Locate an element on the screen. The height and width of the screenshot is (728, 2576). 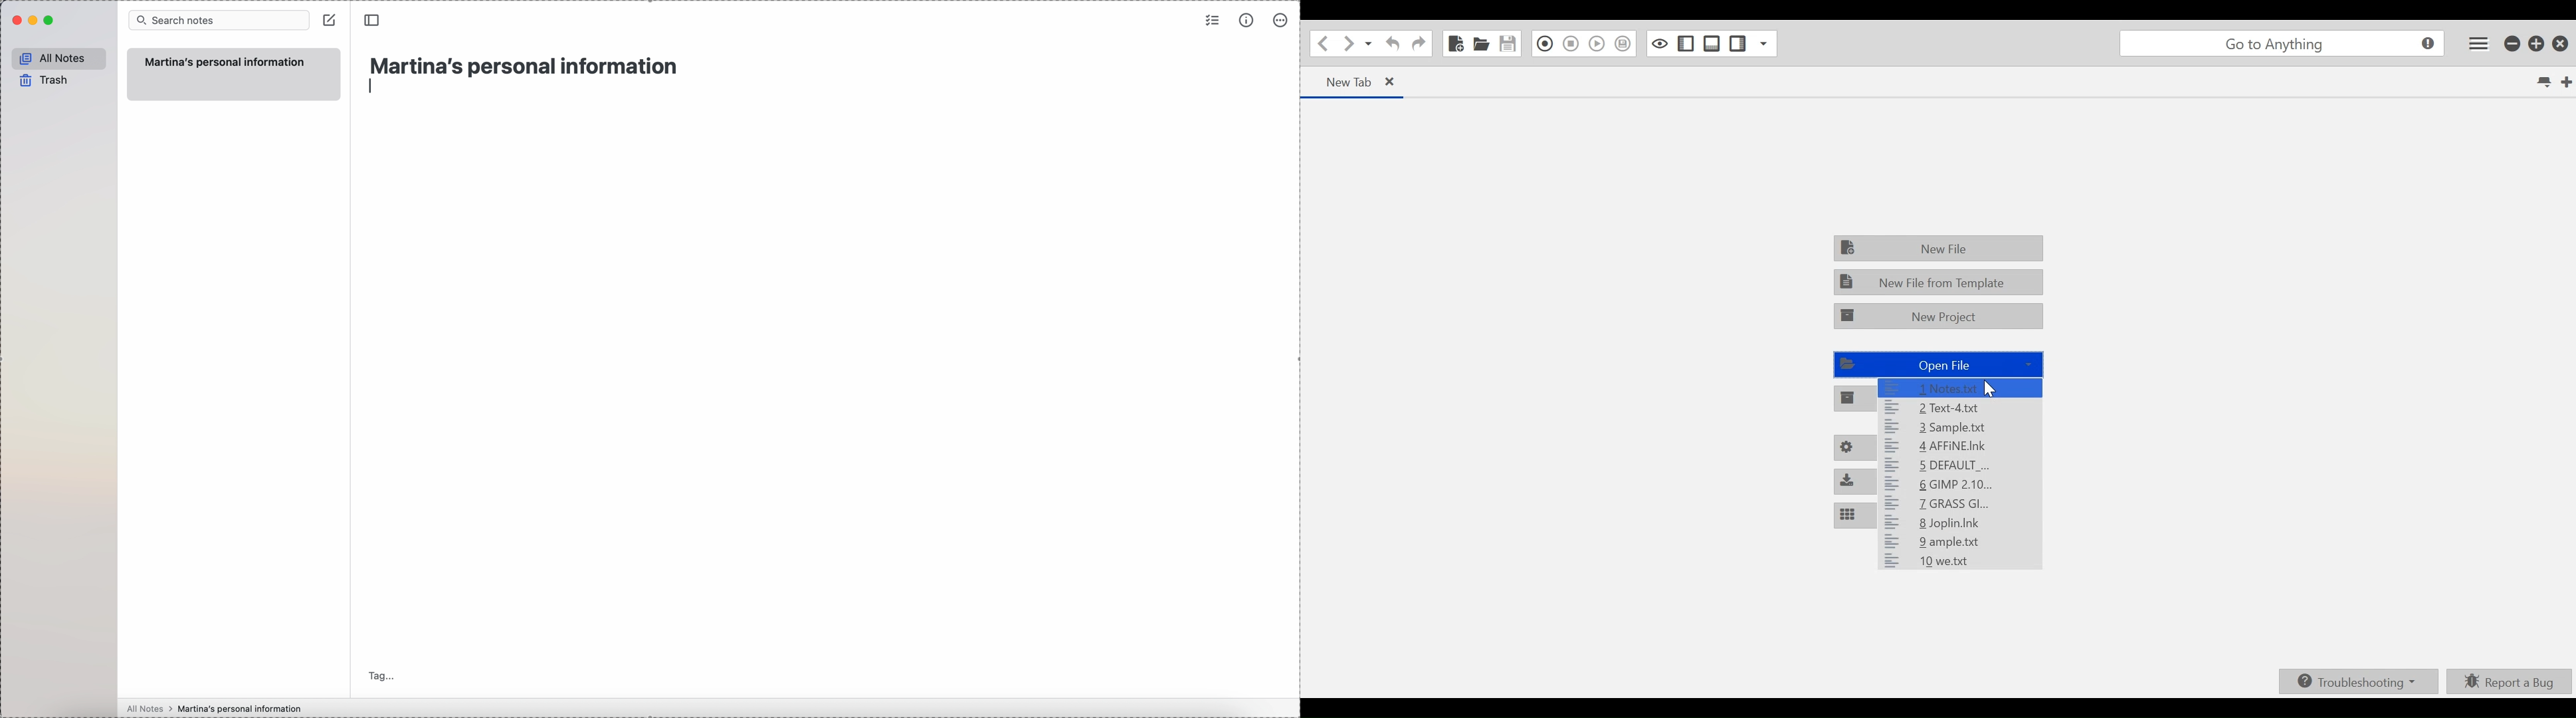
Show/ide Bottom Sidebar is located at coordinates (1713, 44).